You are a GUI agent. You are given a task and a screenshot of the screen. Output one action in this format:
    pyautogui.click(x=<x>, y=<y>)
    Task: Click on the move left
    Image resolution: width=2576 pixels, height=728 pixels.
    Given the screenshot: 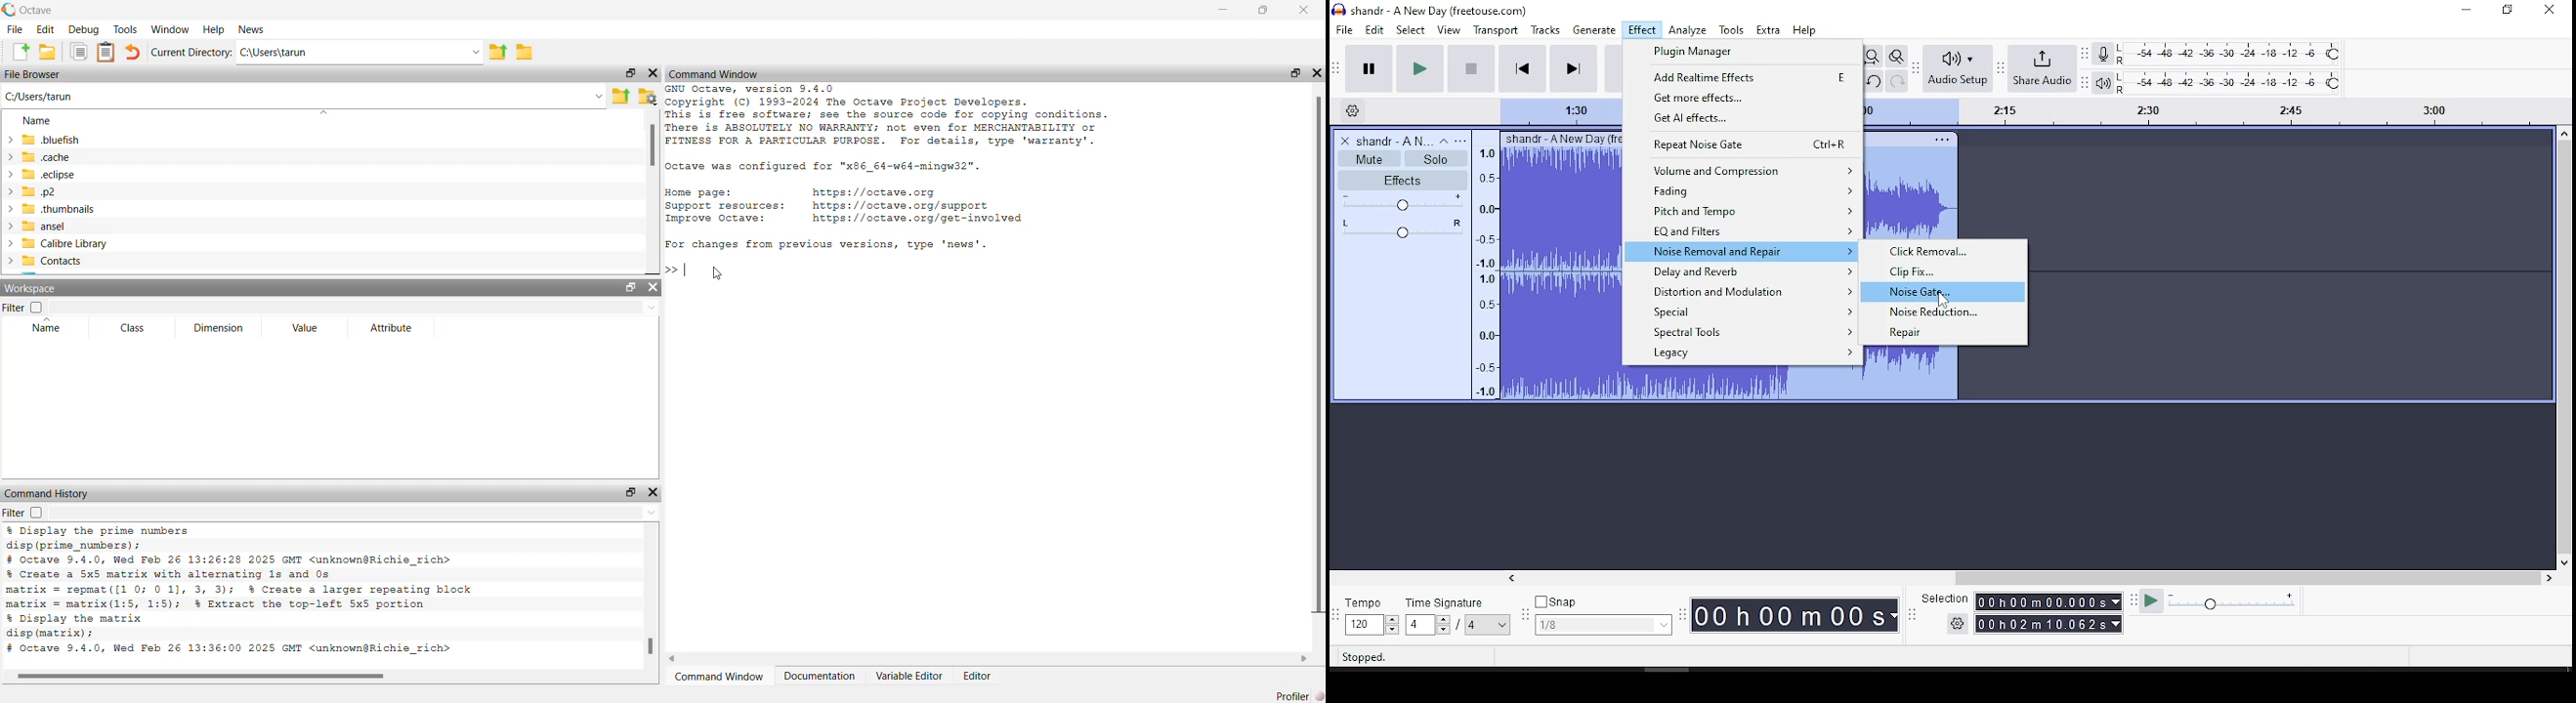 What is the action you would take?
    pyautogui.click(x=678, y=657)
    